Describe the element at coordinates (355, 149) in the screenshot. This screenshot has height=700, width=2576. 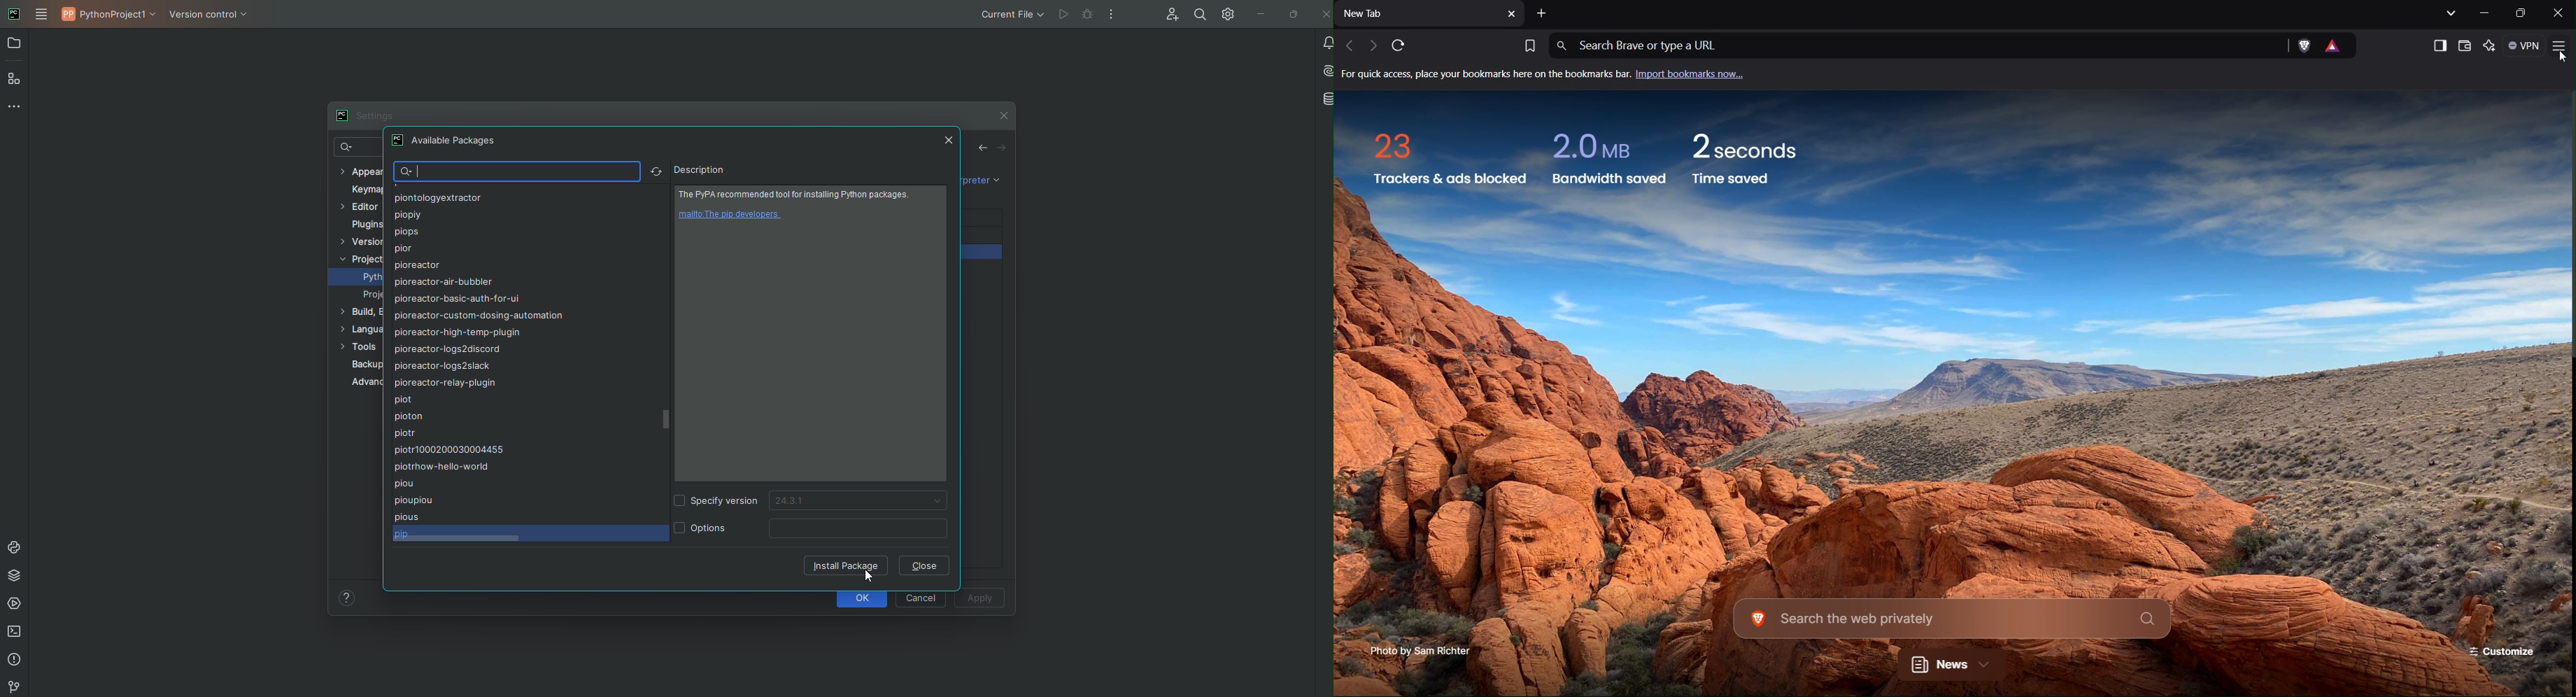
I see `Search` at that location.